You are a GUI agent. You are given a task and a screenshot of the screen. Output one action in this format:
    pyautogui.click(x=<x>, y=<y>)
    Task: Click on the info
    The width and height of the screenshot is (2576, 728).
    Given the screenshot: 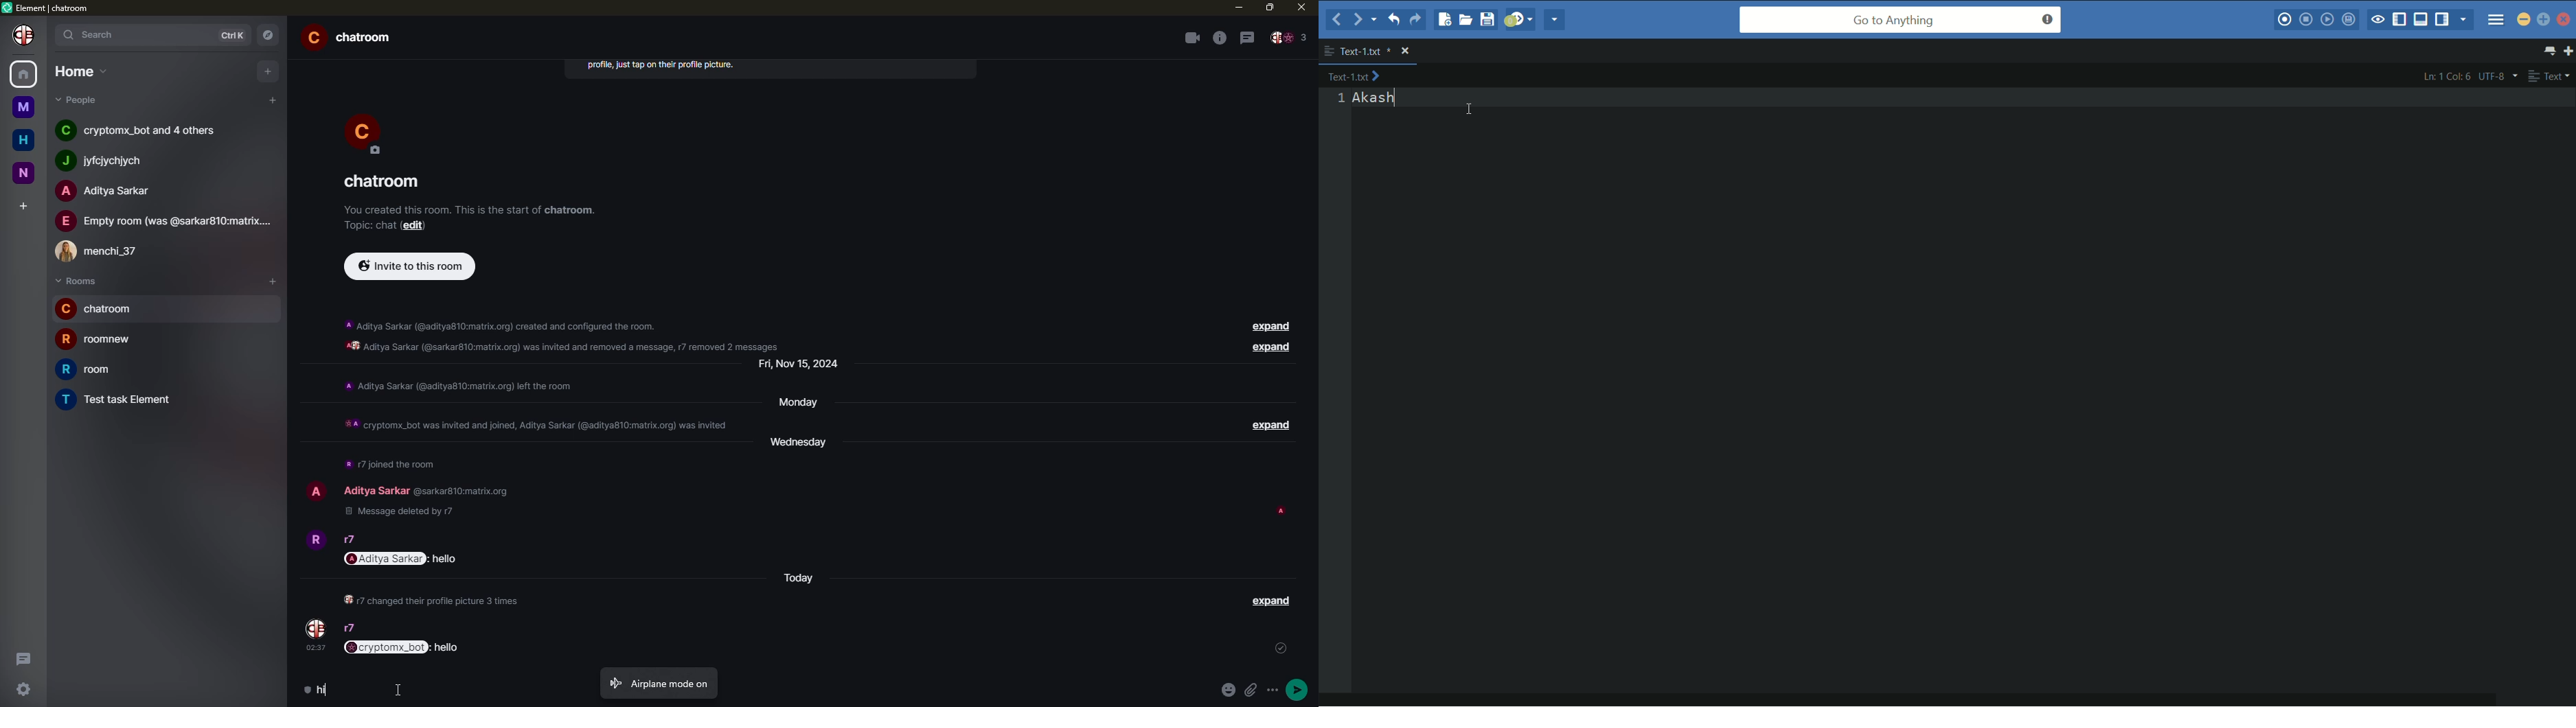 What is the action you would take?
    pyautogui.click(x=532, y=425)
    